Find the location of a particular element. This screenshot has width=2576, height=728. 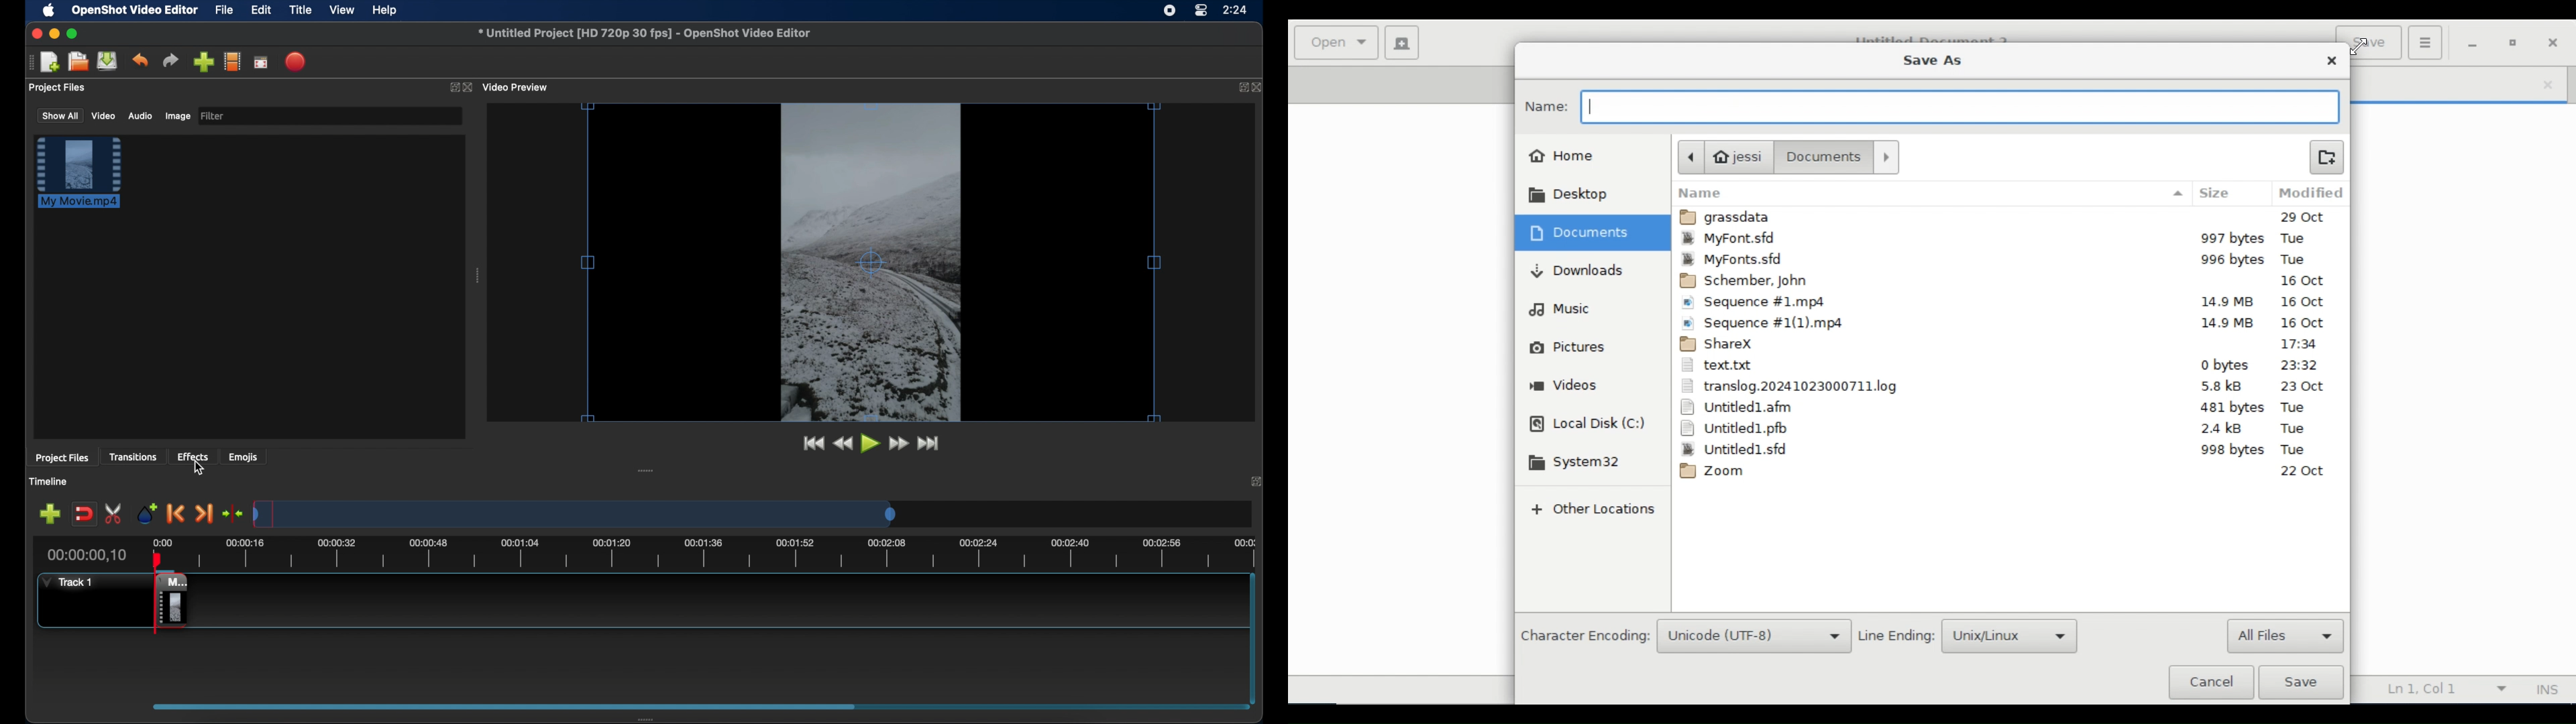

Local Disk(C) is located at coordinates (1587, 425).